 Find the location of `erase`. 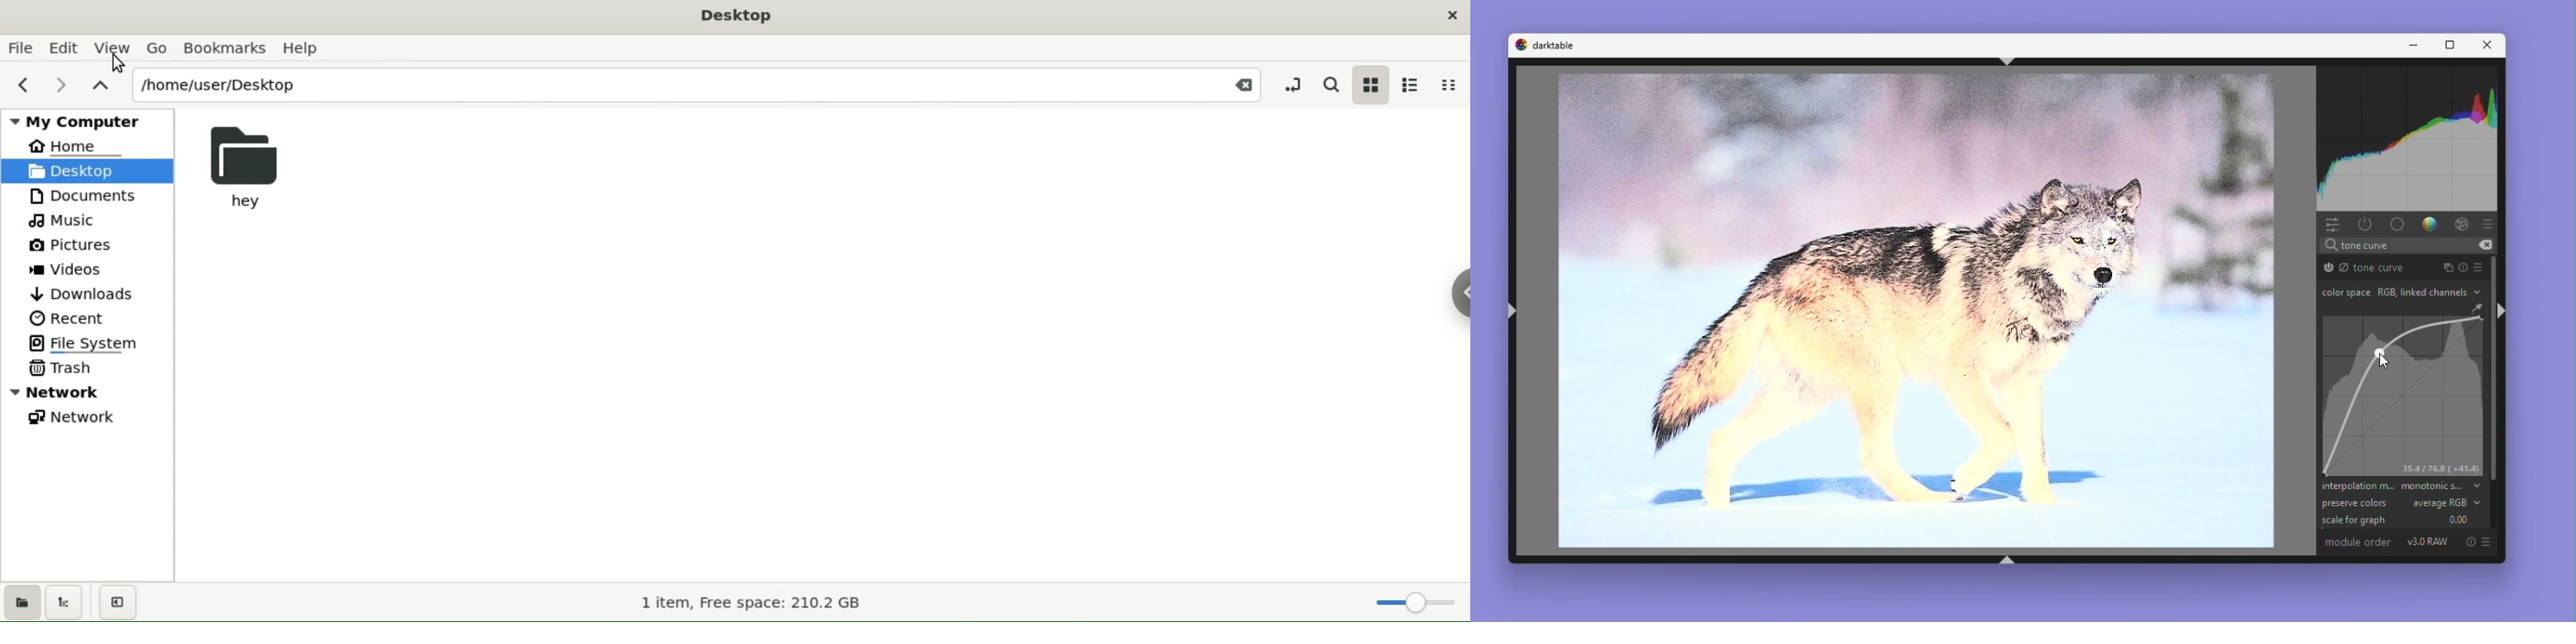

erase is located at coordinates (2484, 245).